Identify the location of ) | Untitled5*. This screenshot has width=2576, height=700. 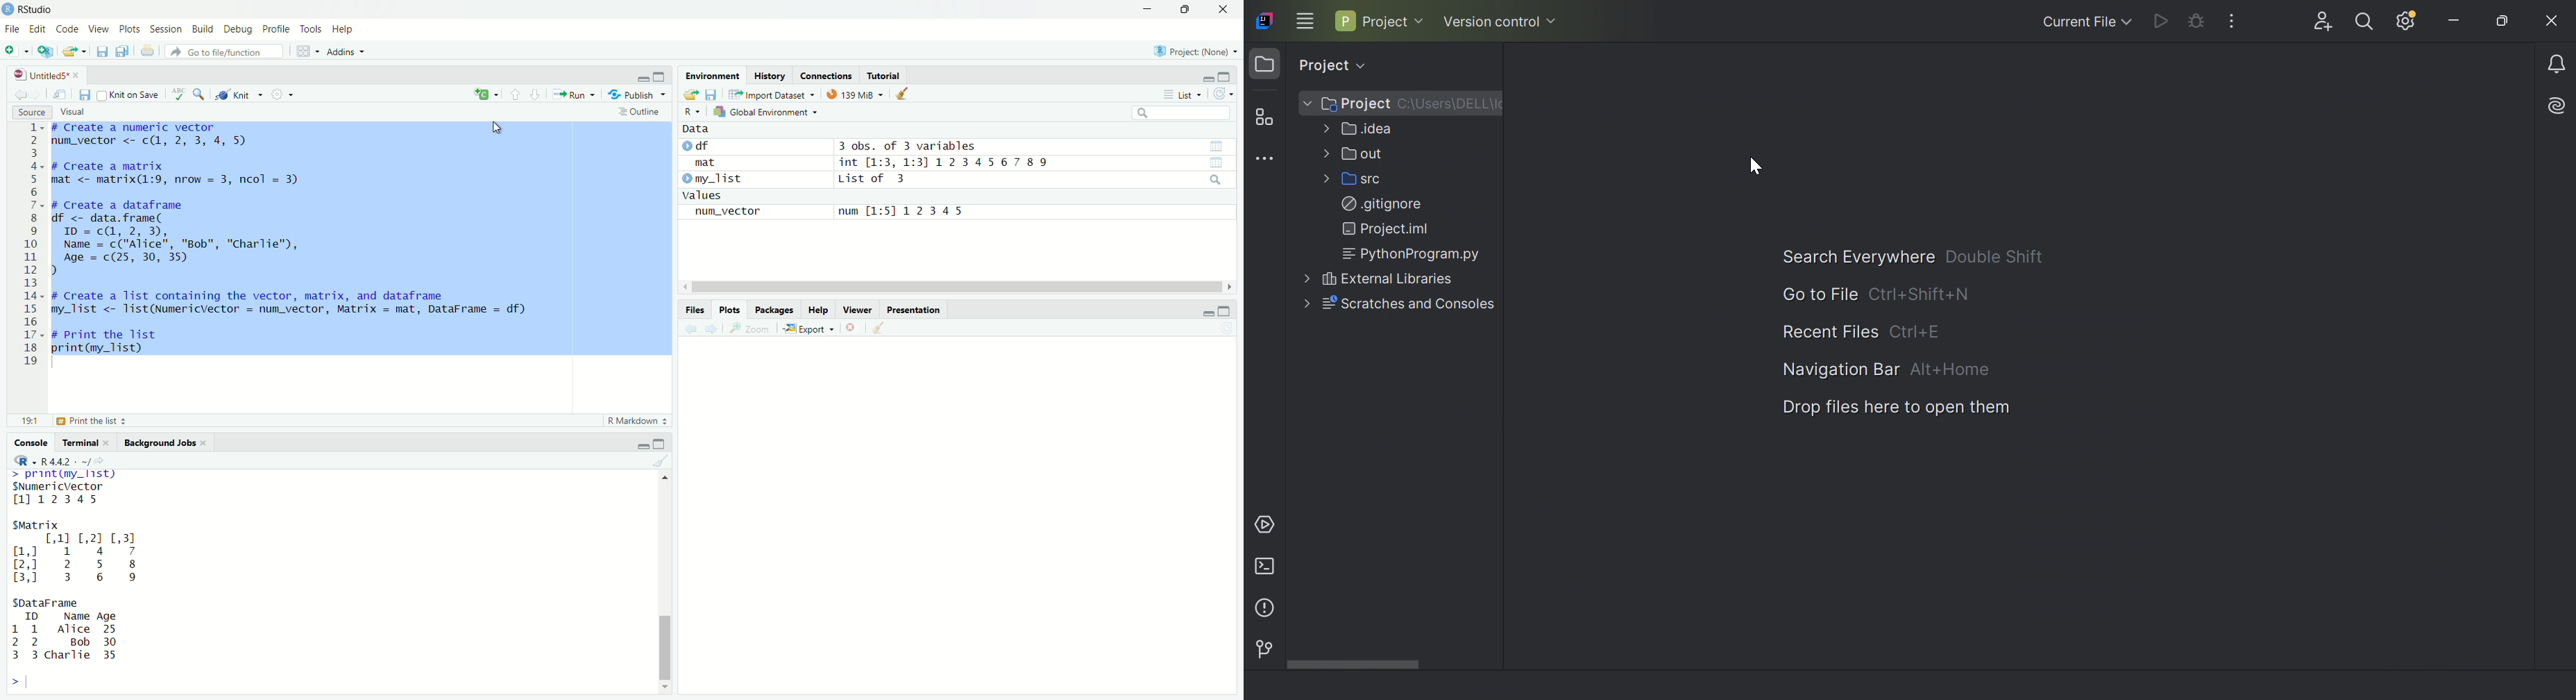
(45, 75).